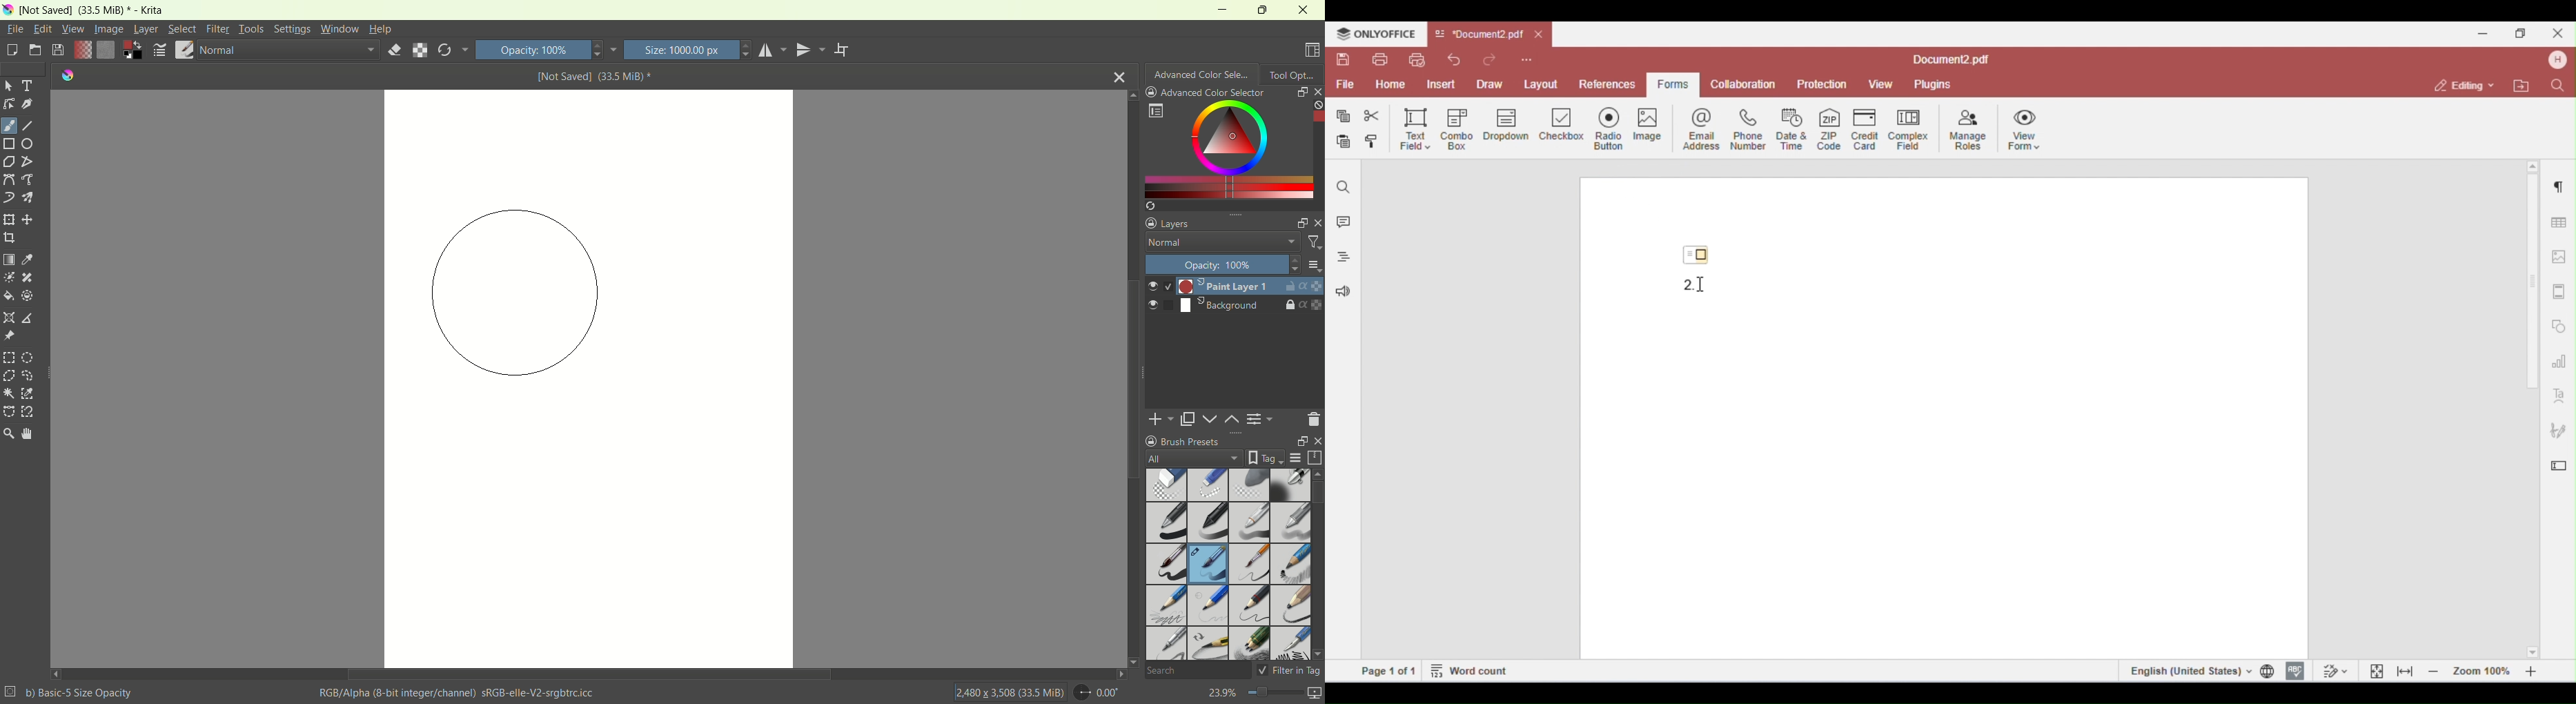 Image resolution: width=2576 pixels, height=728 pixels. Describe the element at coordinates (1120, 75) in the screenshot. I see `close` at that location.